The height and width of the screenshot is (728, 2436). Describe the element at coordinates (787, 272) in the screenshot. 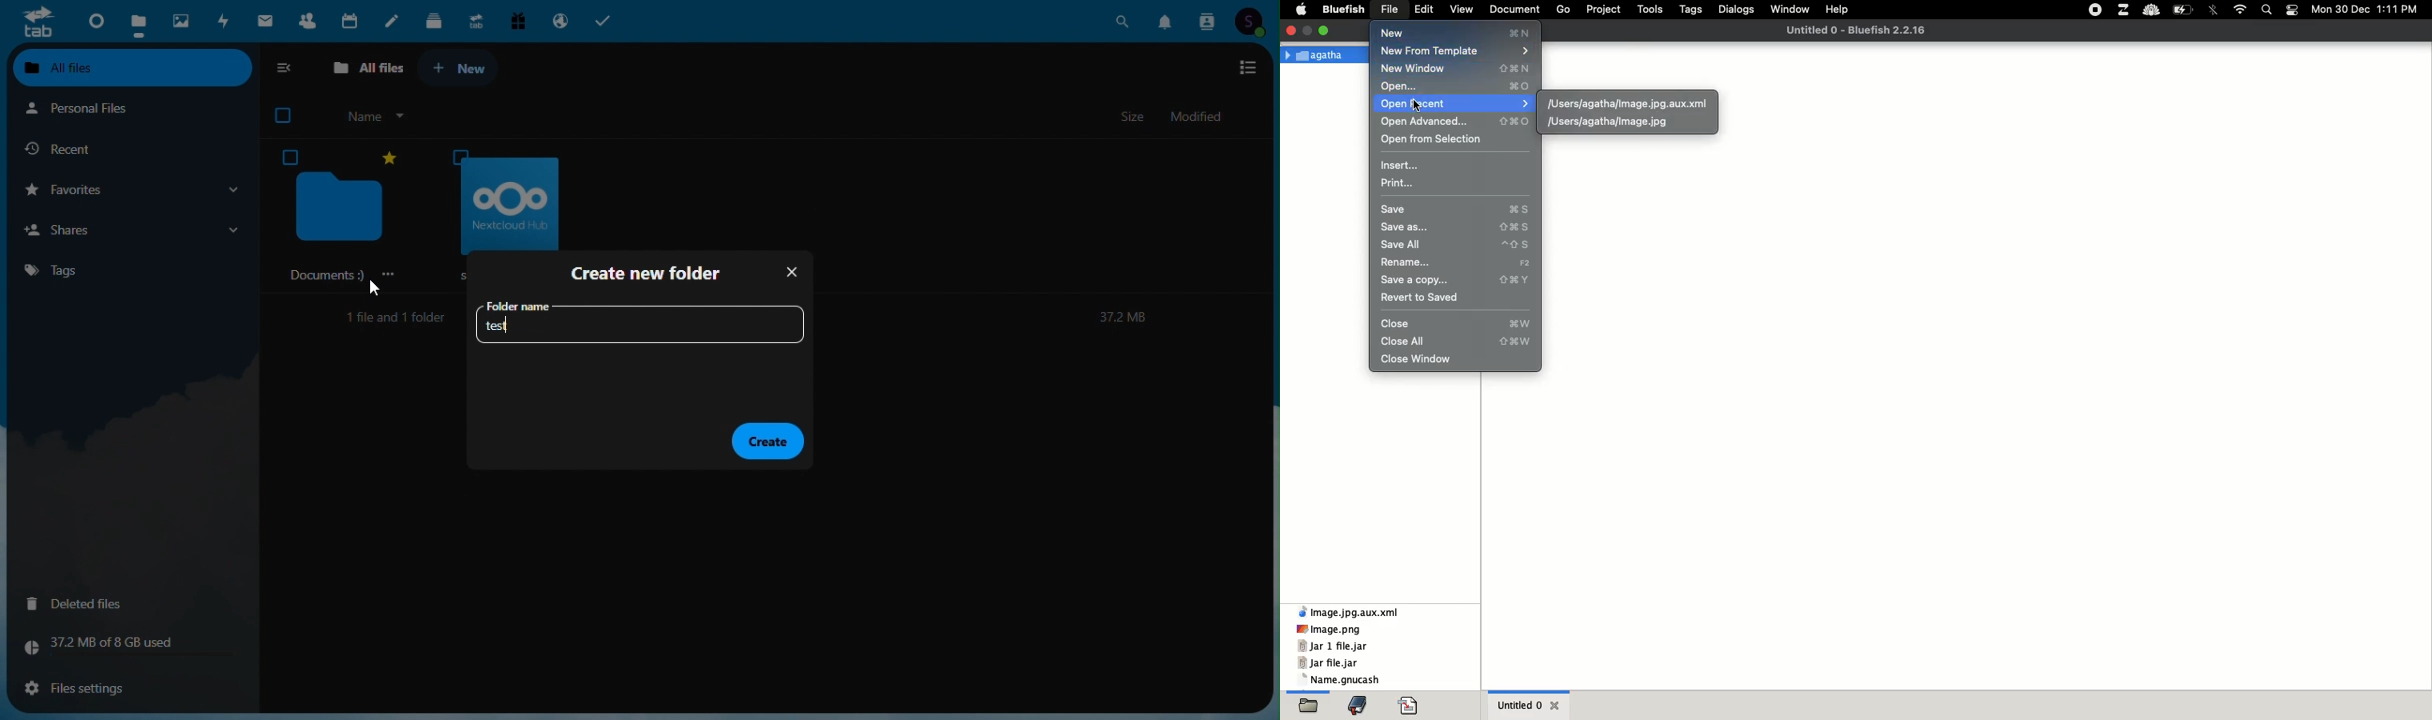

I see `Close` at that location.